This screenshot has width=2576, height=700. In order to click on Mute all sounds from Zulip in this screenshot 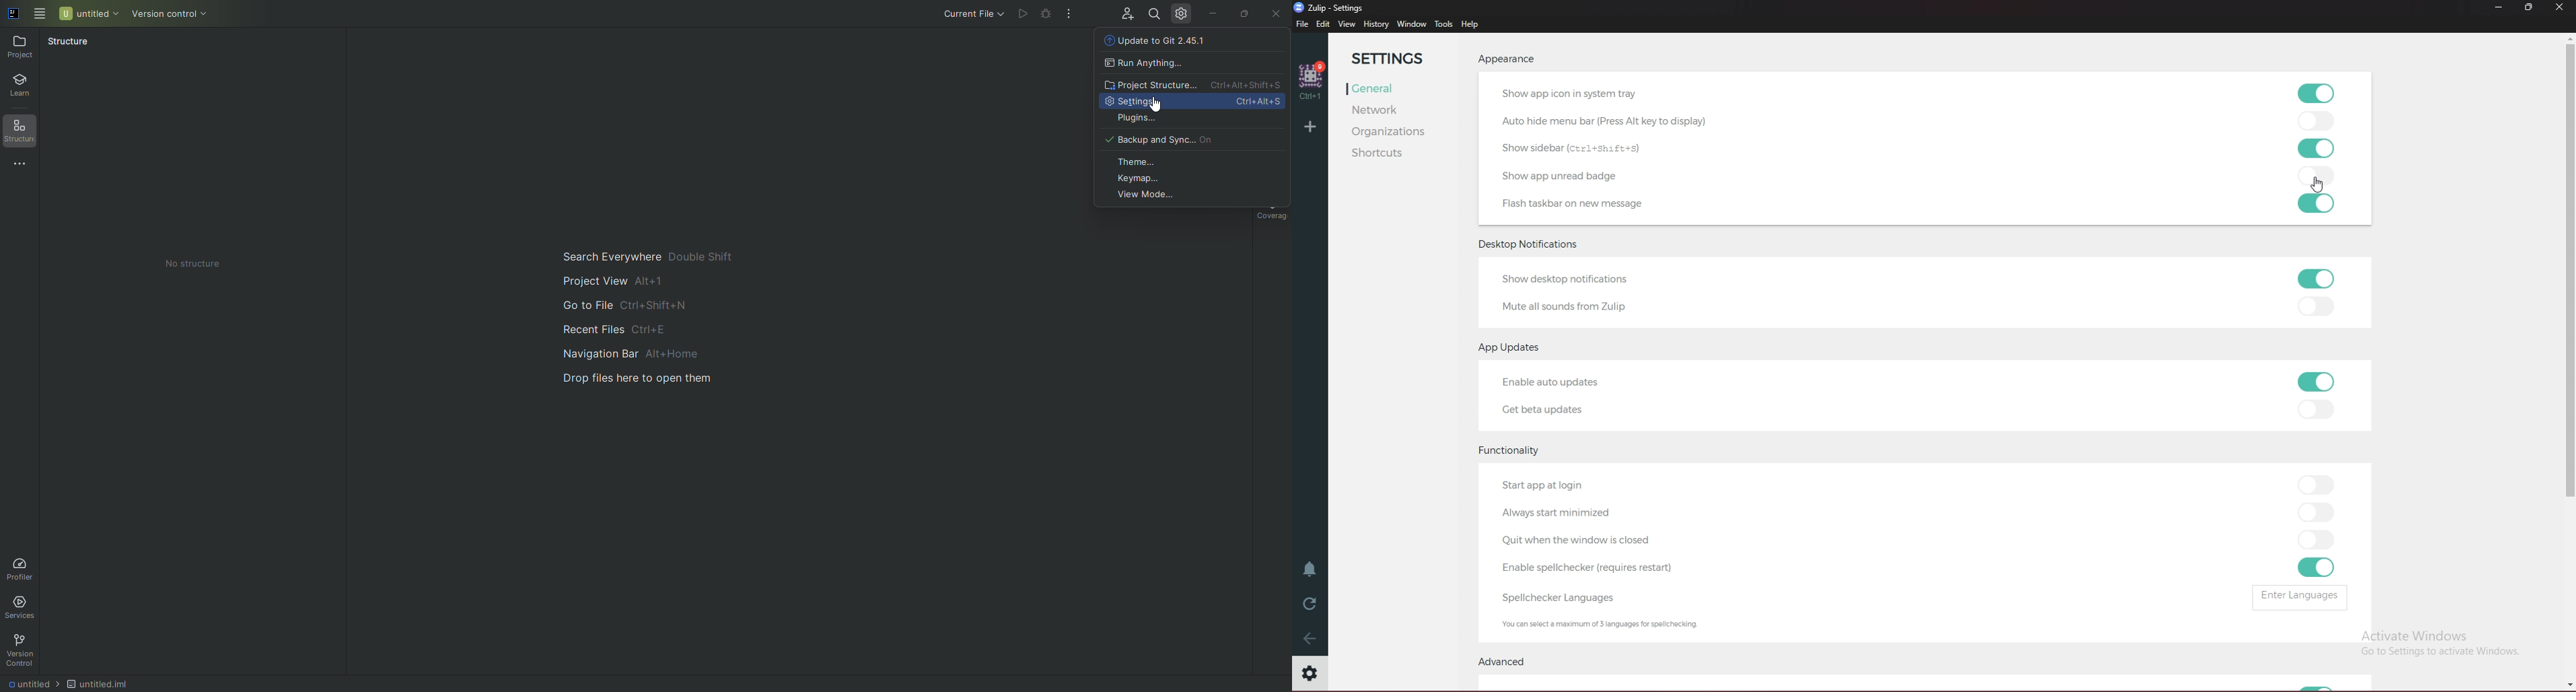, I will do `click(1571, 307)`.